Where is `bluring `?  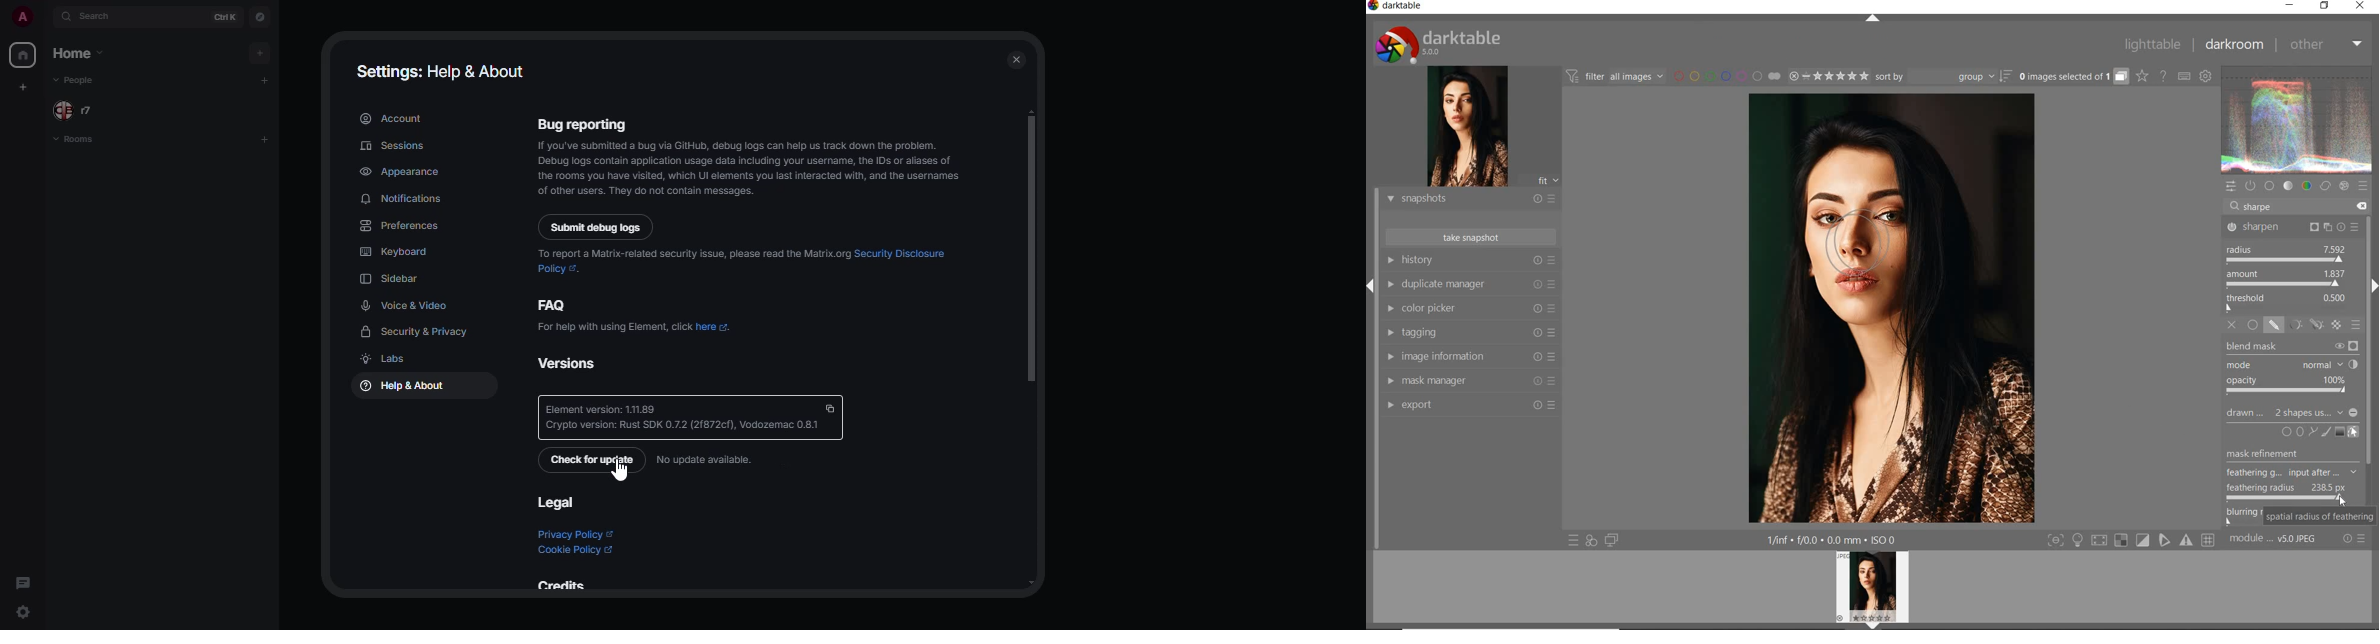 bluring  is located at coordinates (2243, 514).